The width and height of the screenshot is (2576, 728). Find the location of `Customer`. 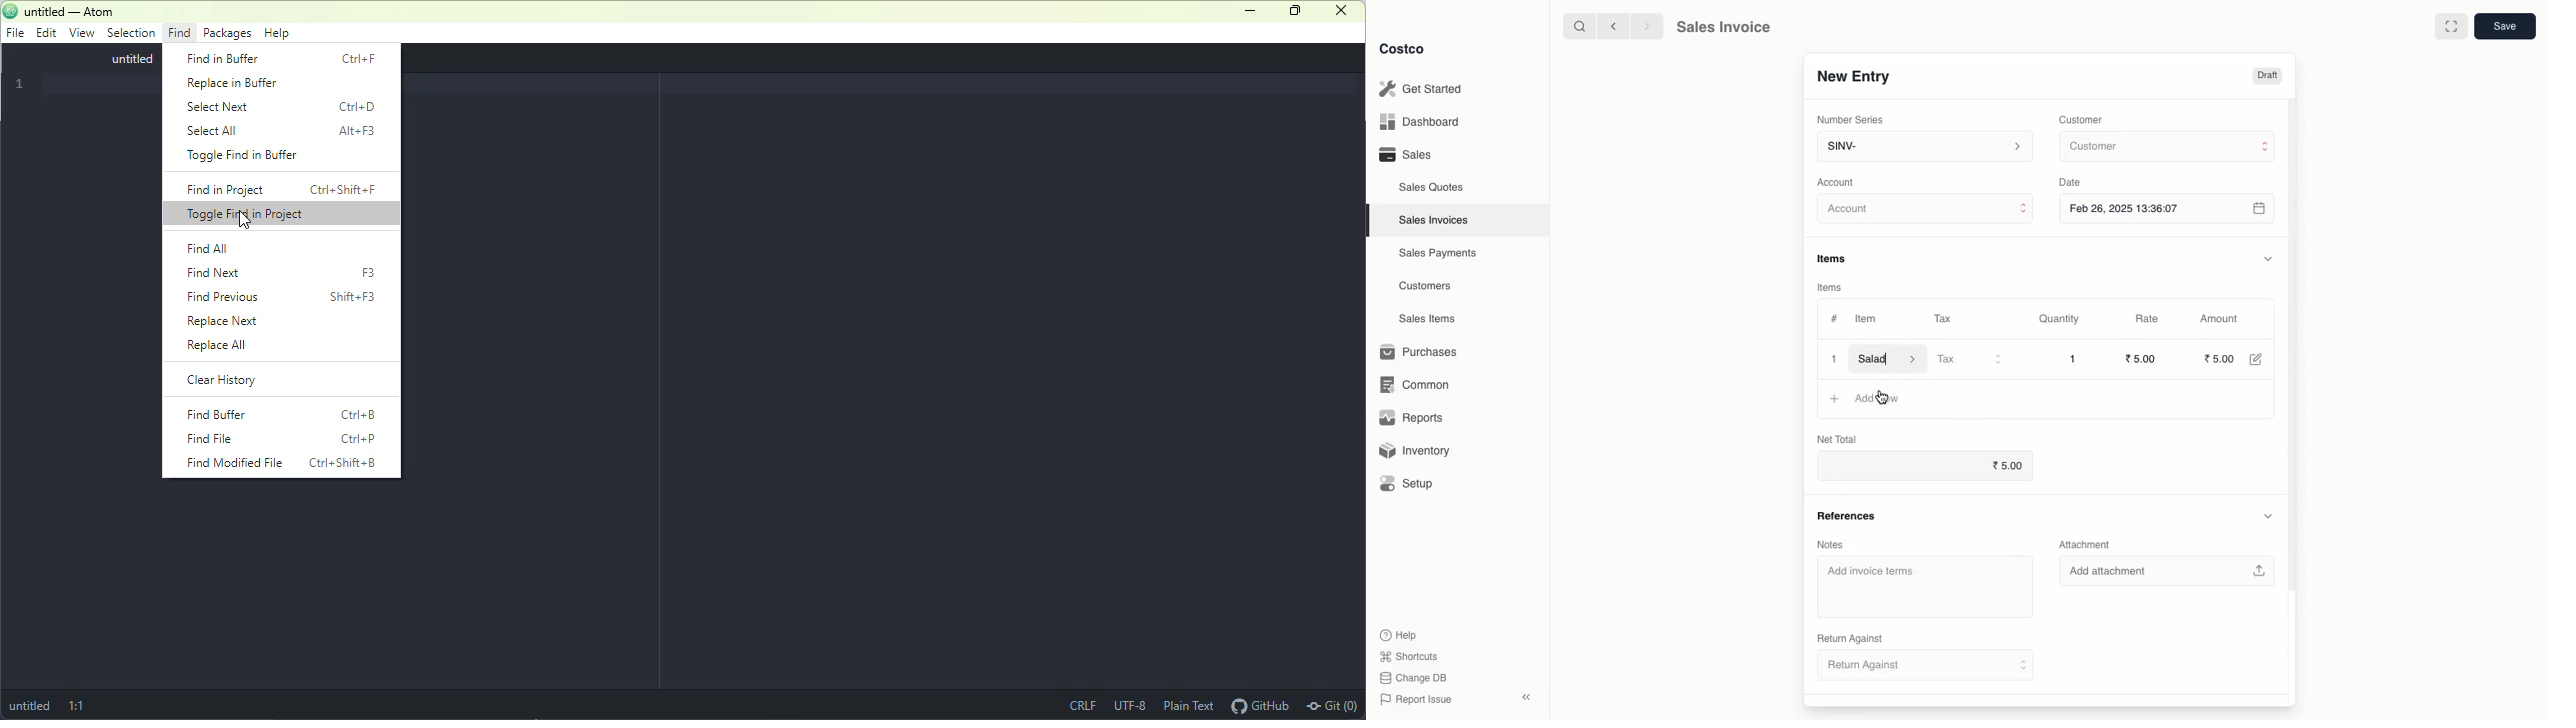

Customer is located at coordinates (2084, 118).